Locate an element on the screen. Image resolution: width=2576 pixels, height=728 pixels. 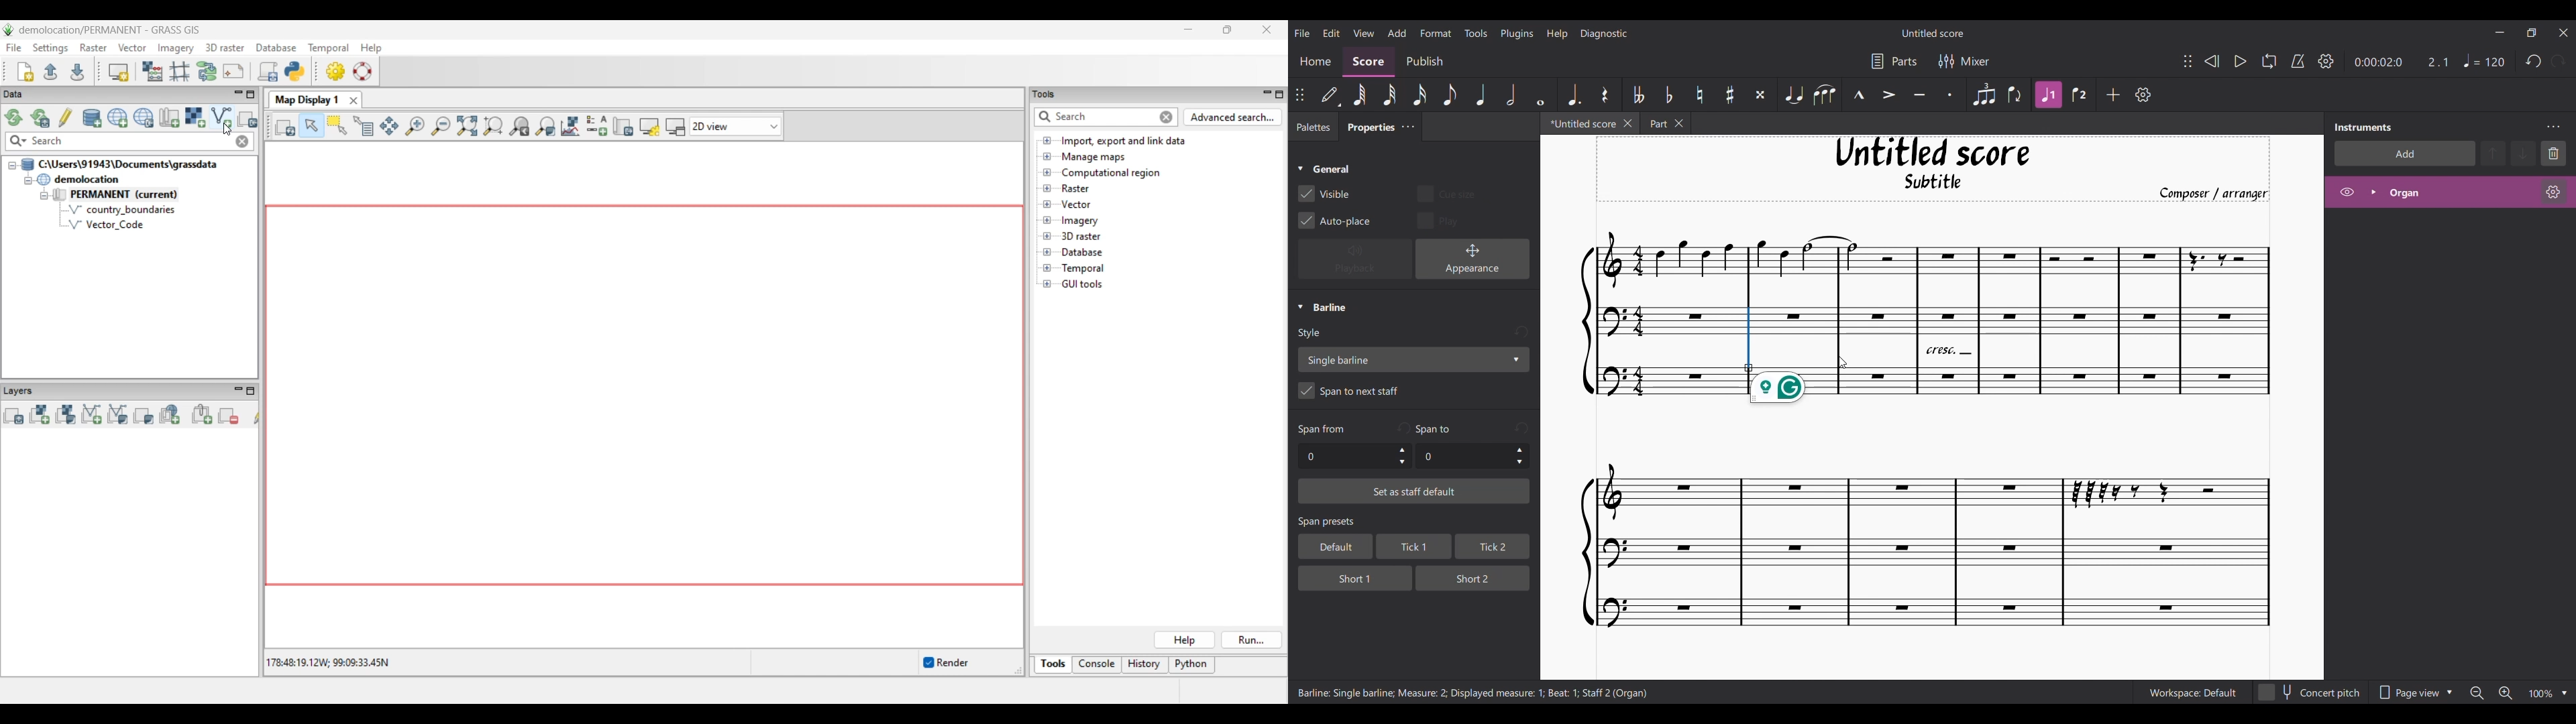
Toggle for Cue size is located at coordinates (1446, 193).